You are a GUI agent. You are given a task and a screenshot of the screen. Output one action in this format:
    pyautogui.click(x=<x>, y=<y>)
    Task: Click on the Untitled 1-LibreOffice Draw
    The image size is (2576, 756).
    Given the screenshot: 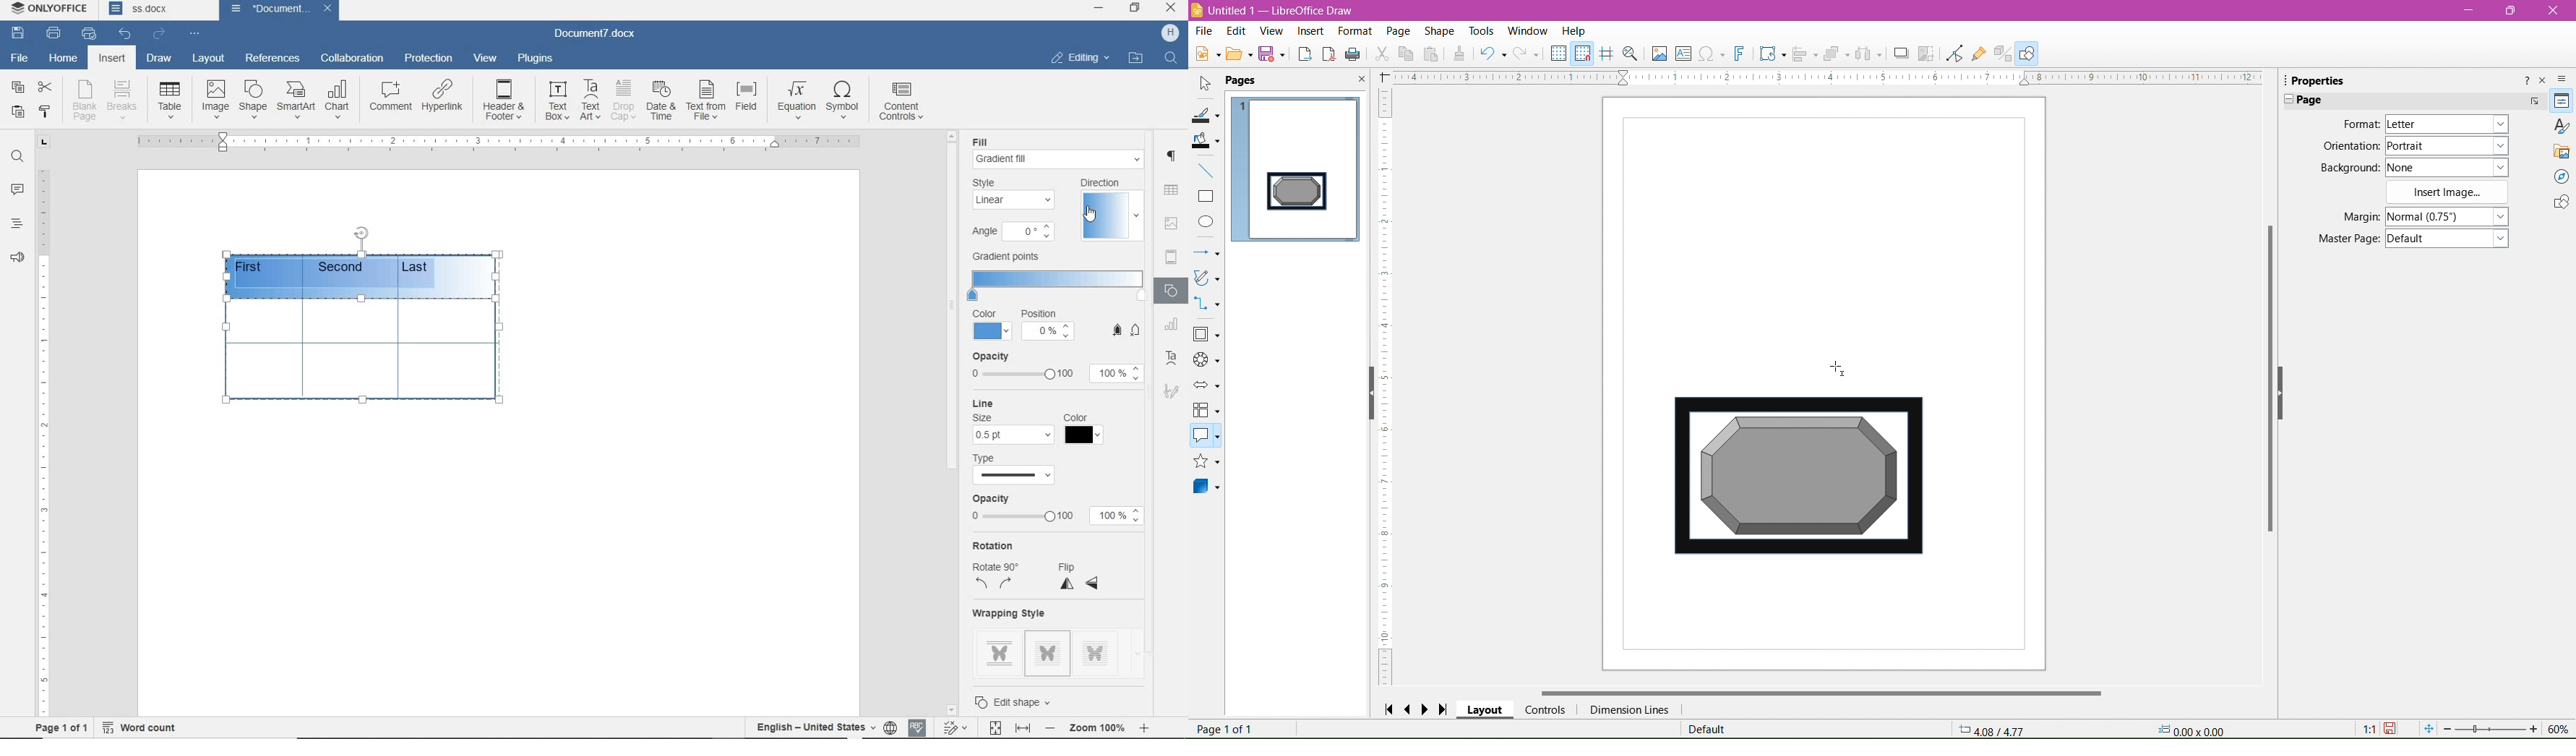 What is the action you would take?
    pyautogui.click(x=1287, y=9)
    